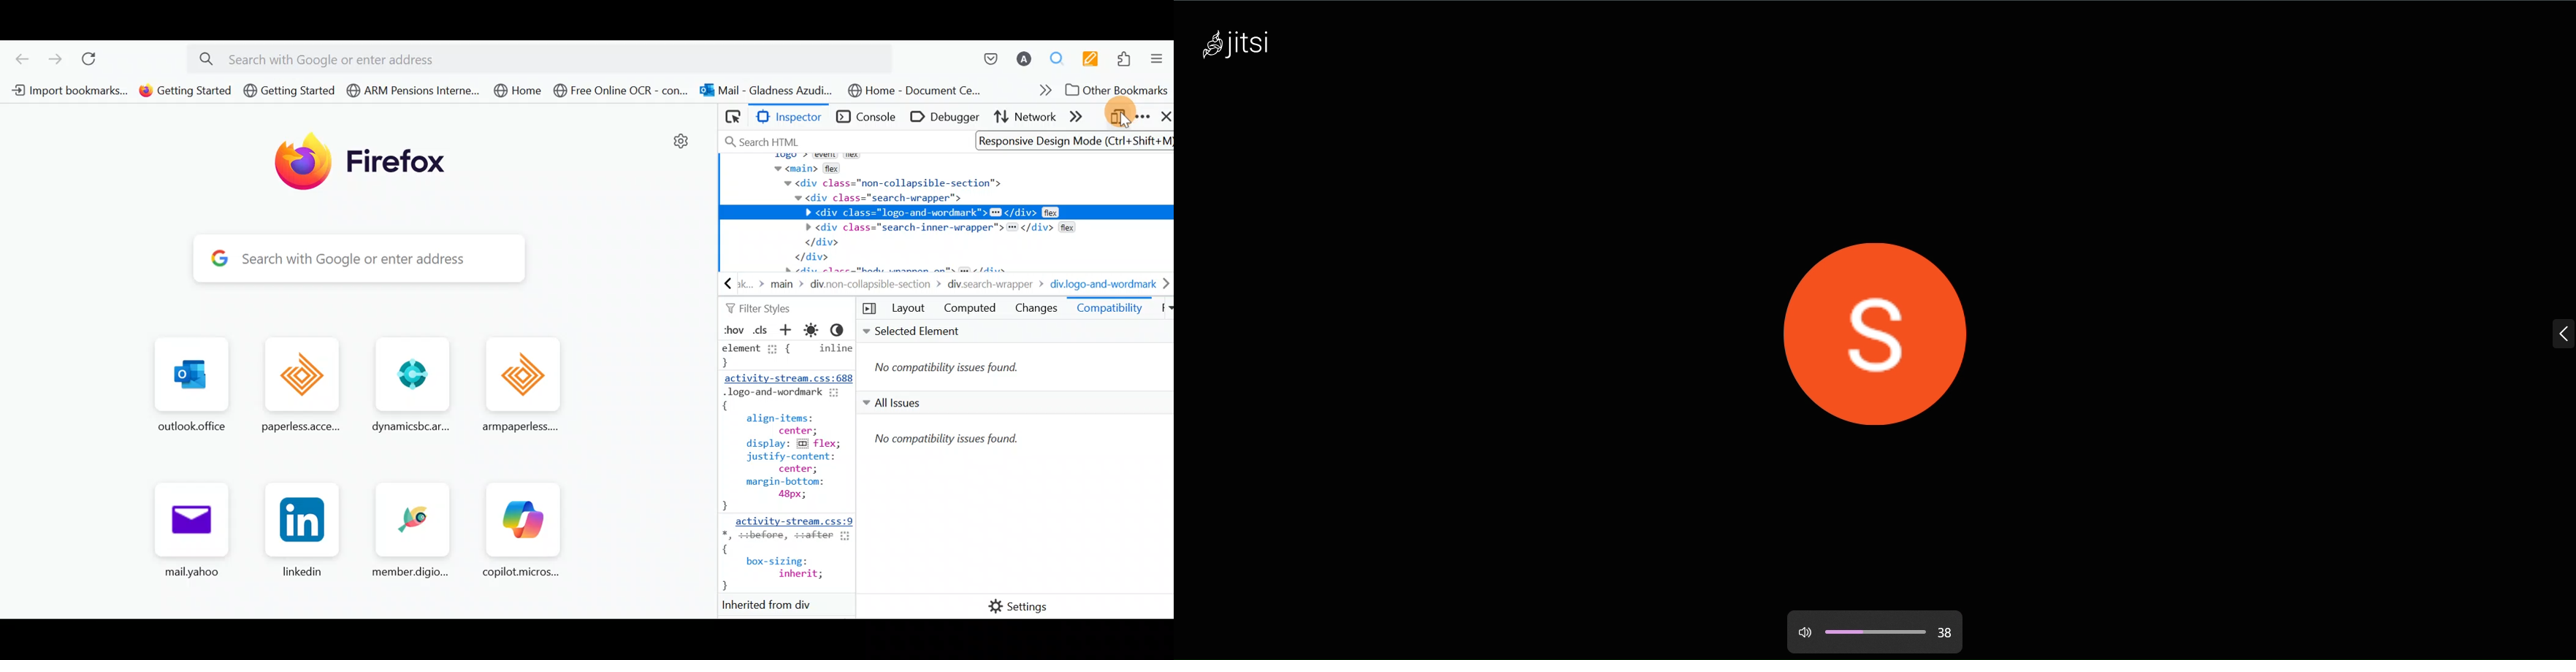 The width and height of the screenshot is (2576, 672). Describe the element at coordinates (989, 53) in the screenshot. I see `Save to pocket` at that location.